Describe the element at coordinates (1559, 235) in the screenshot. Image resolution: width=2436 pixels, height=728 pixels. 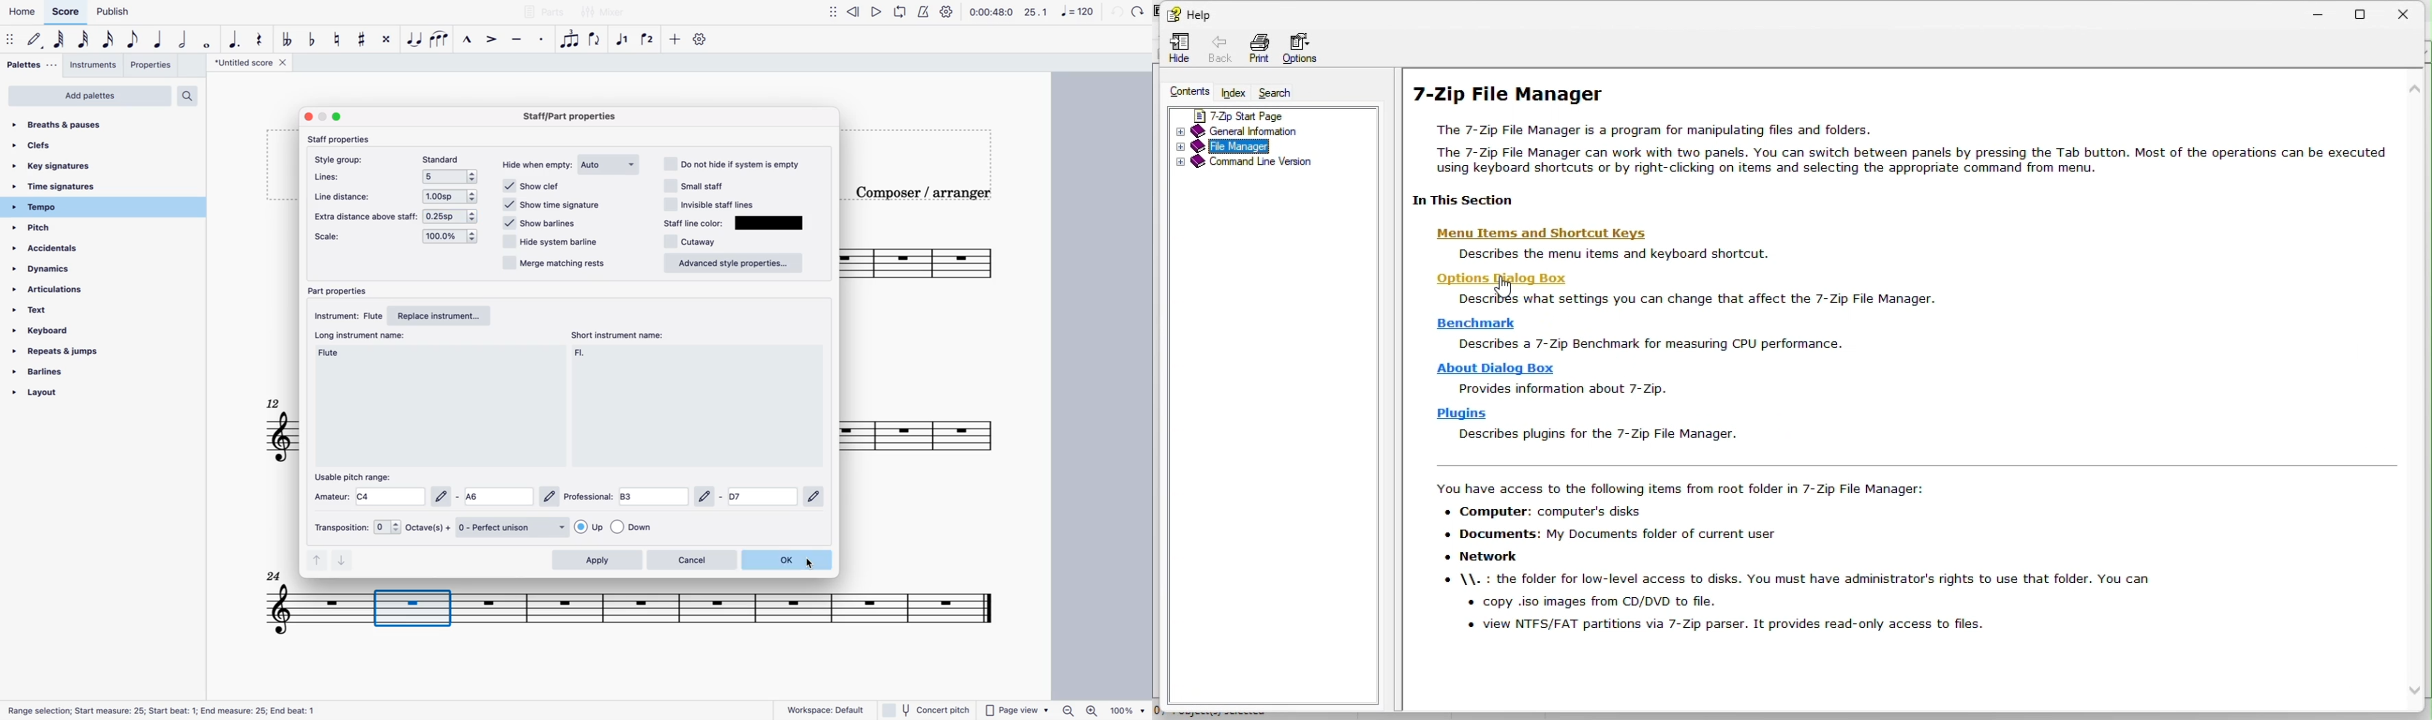
I see `menu itemms and shortcut keys` at that location.